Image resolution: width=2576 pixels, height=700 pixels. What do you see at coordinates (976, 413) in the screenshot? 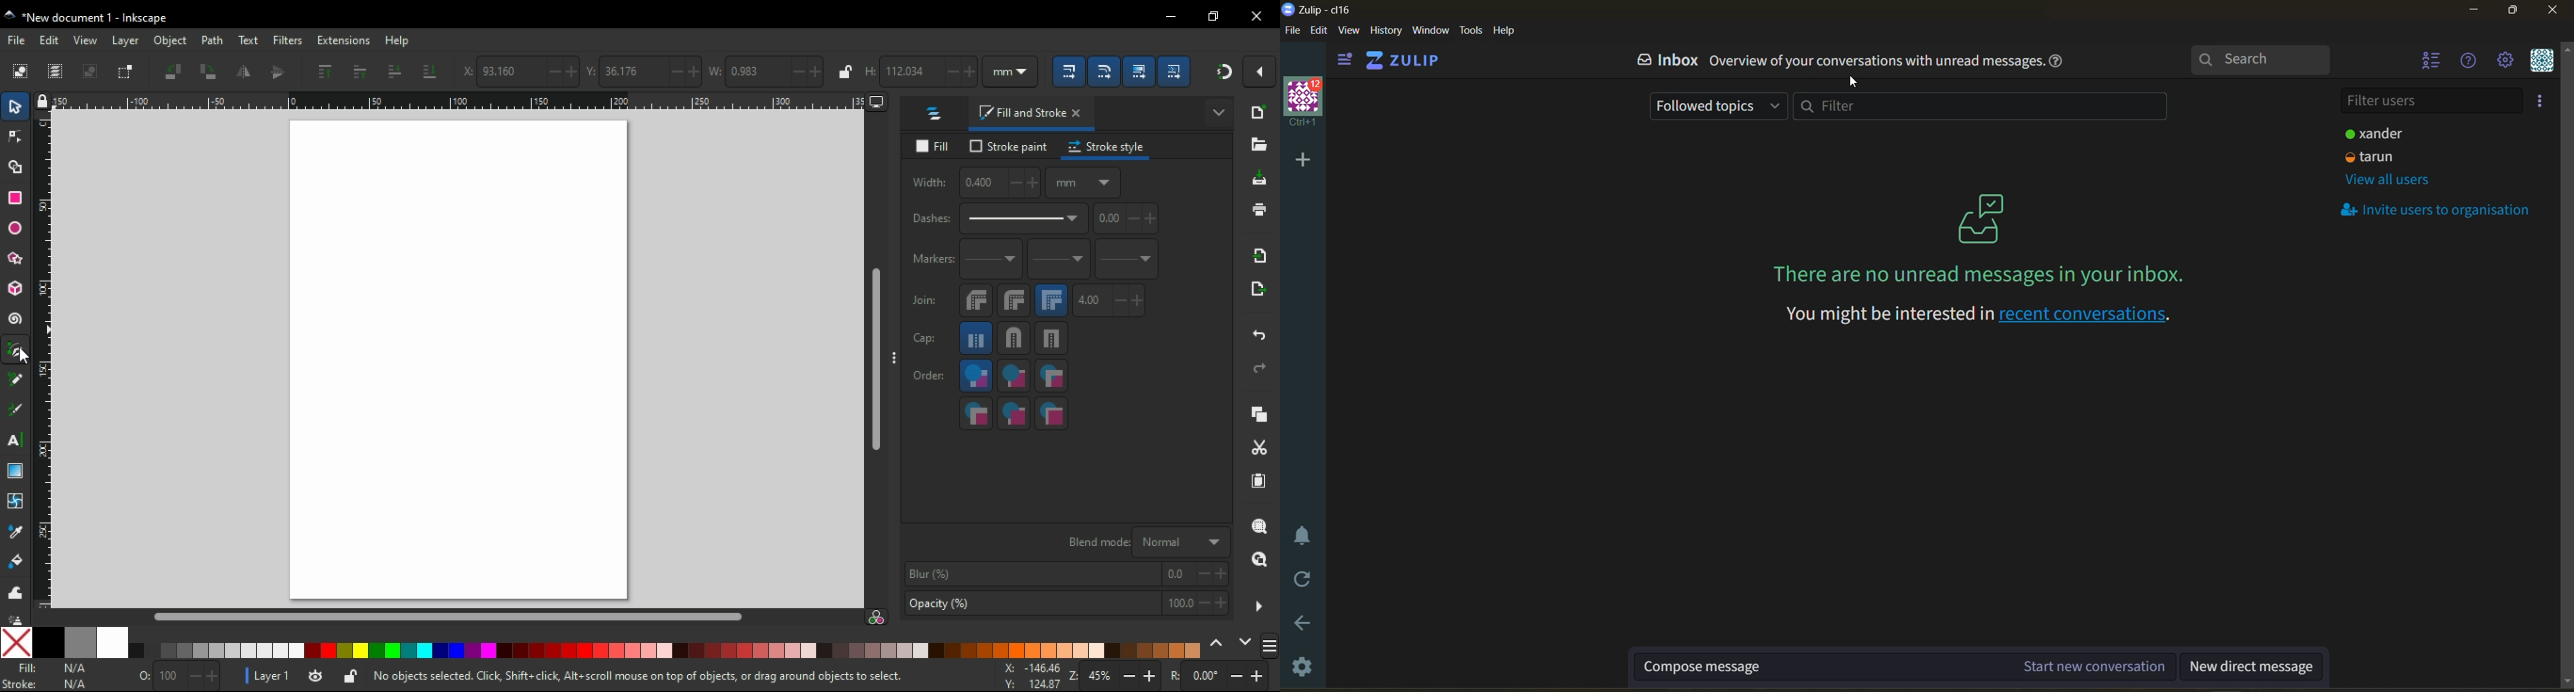
I see `markers,fill,stroke` at bounding box center [976, 413].